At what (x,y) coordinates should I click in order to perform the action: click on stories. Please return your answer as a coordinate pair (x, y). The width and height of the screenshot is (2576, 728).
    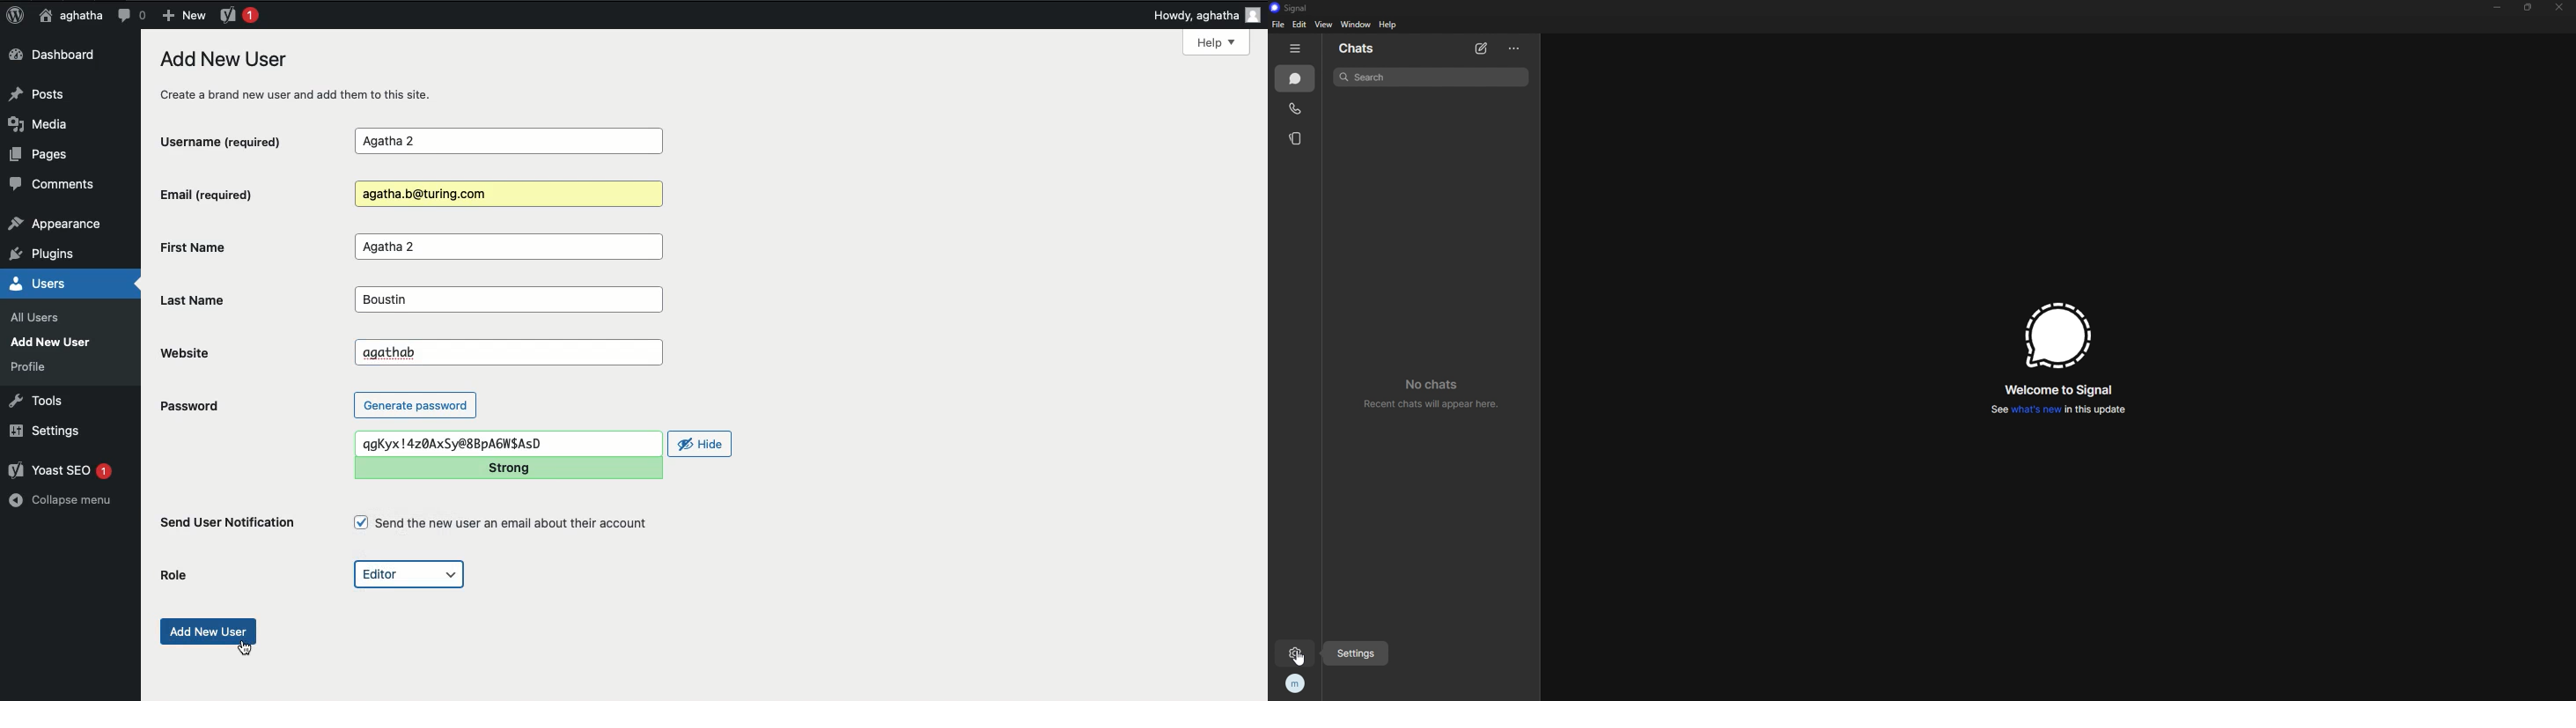
    Looking at the image, I should click on (1297, 138).